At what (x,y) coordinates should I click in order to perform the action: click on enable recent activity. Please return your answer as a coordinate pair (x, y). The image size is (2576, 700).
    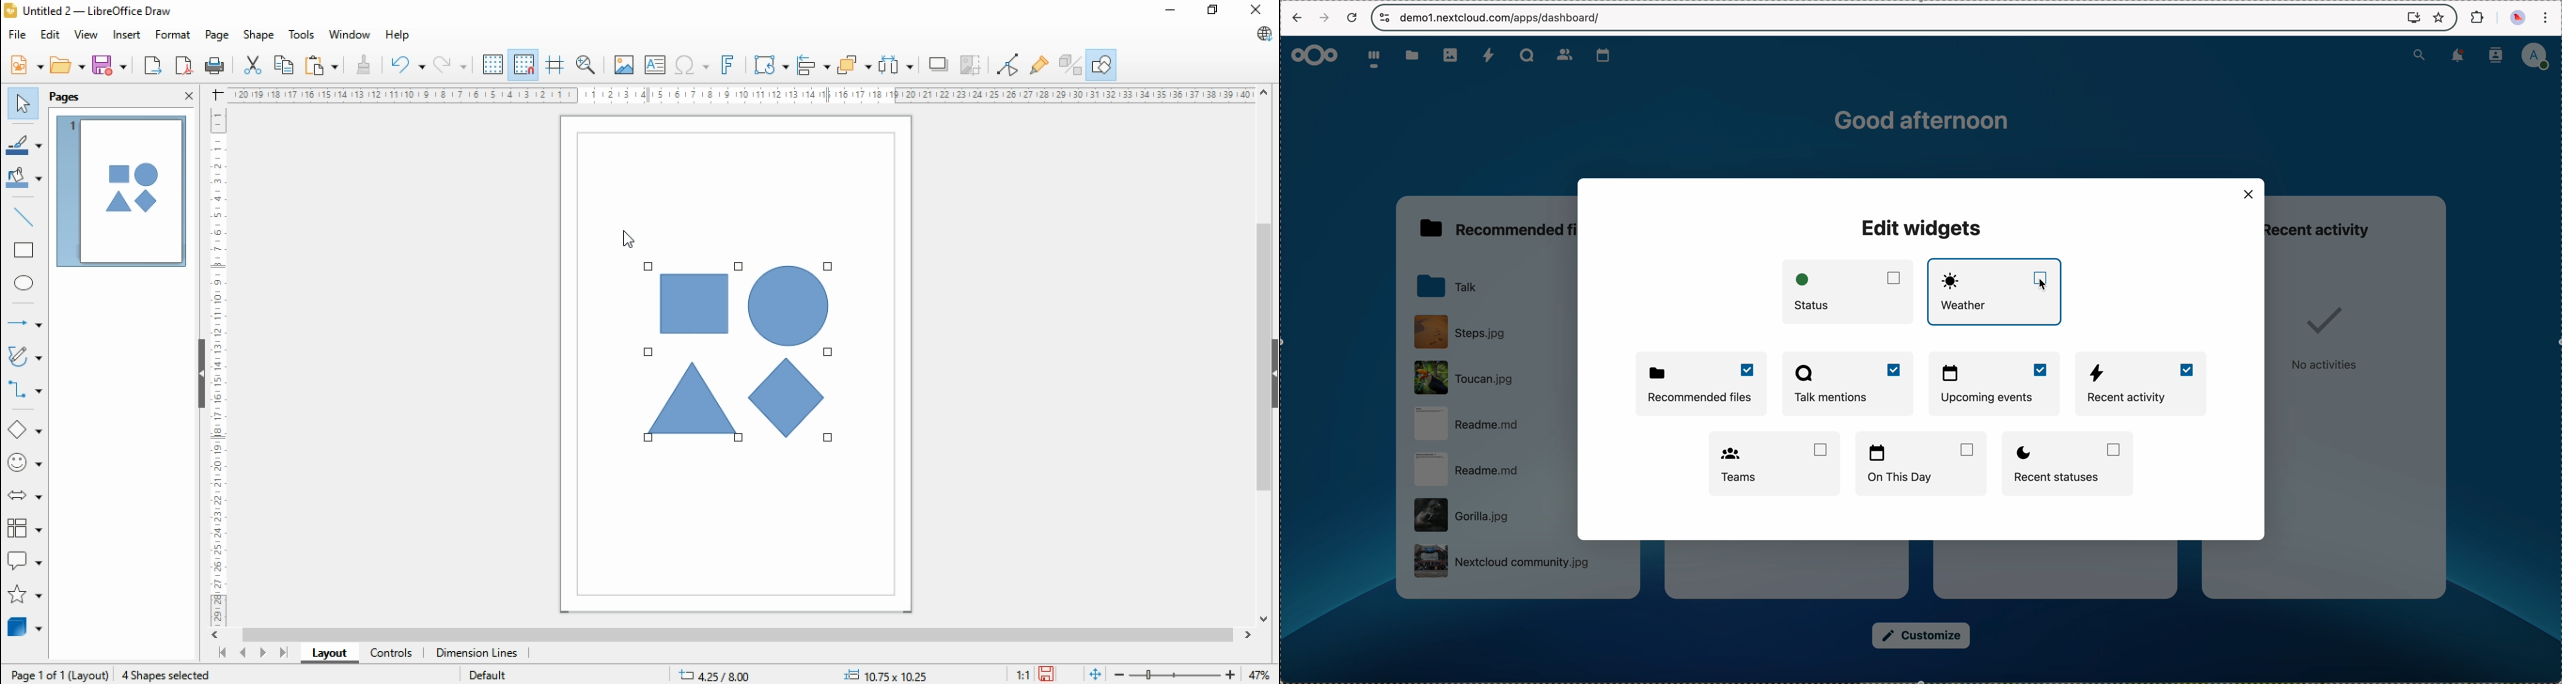
    Looking at the image, I should click on (2143, 384).